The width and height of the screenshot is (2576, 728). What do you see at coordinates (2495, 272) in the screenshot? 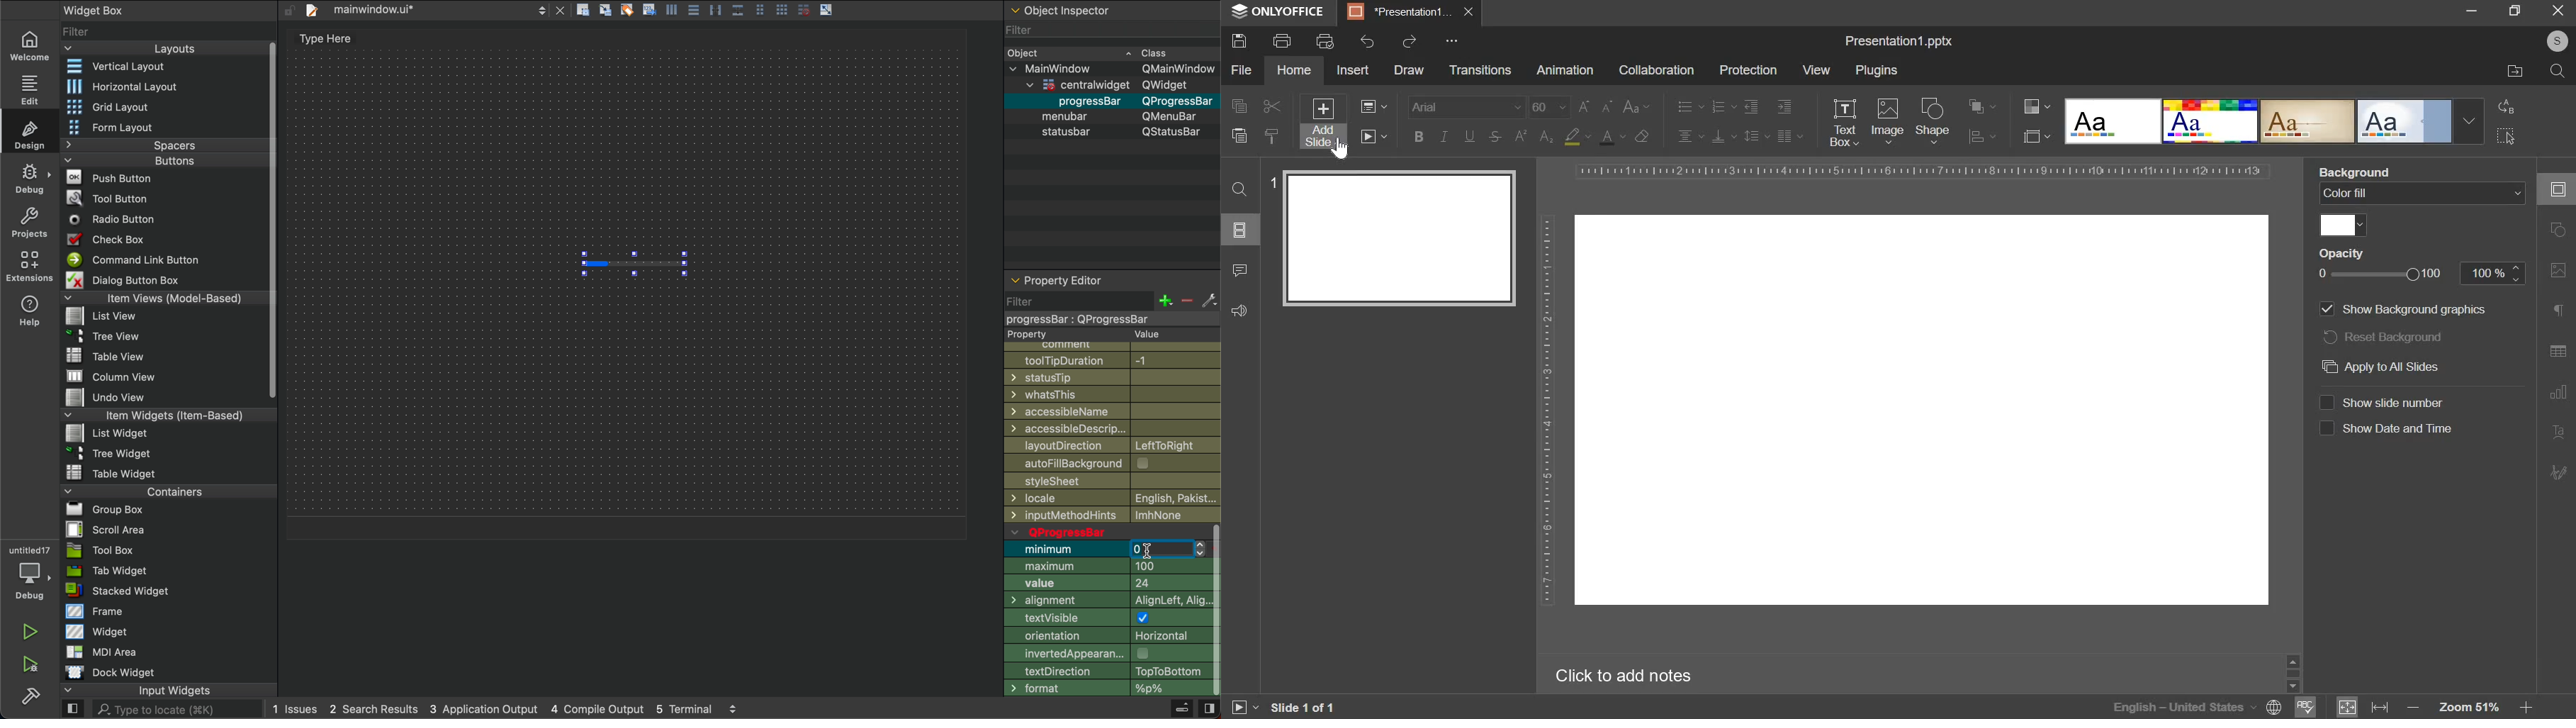
I see `opacity 100%` at bounding box center [2495, 272].